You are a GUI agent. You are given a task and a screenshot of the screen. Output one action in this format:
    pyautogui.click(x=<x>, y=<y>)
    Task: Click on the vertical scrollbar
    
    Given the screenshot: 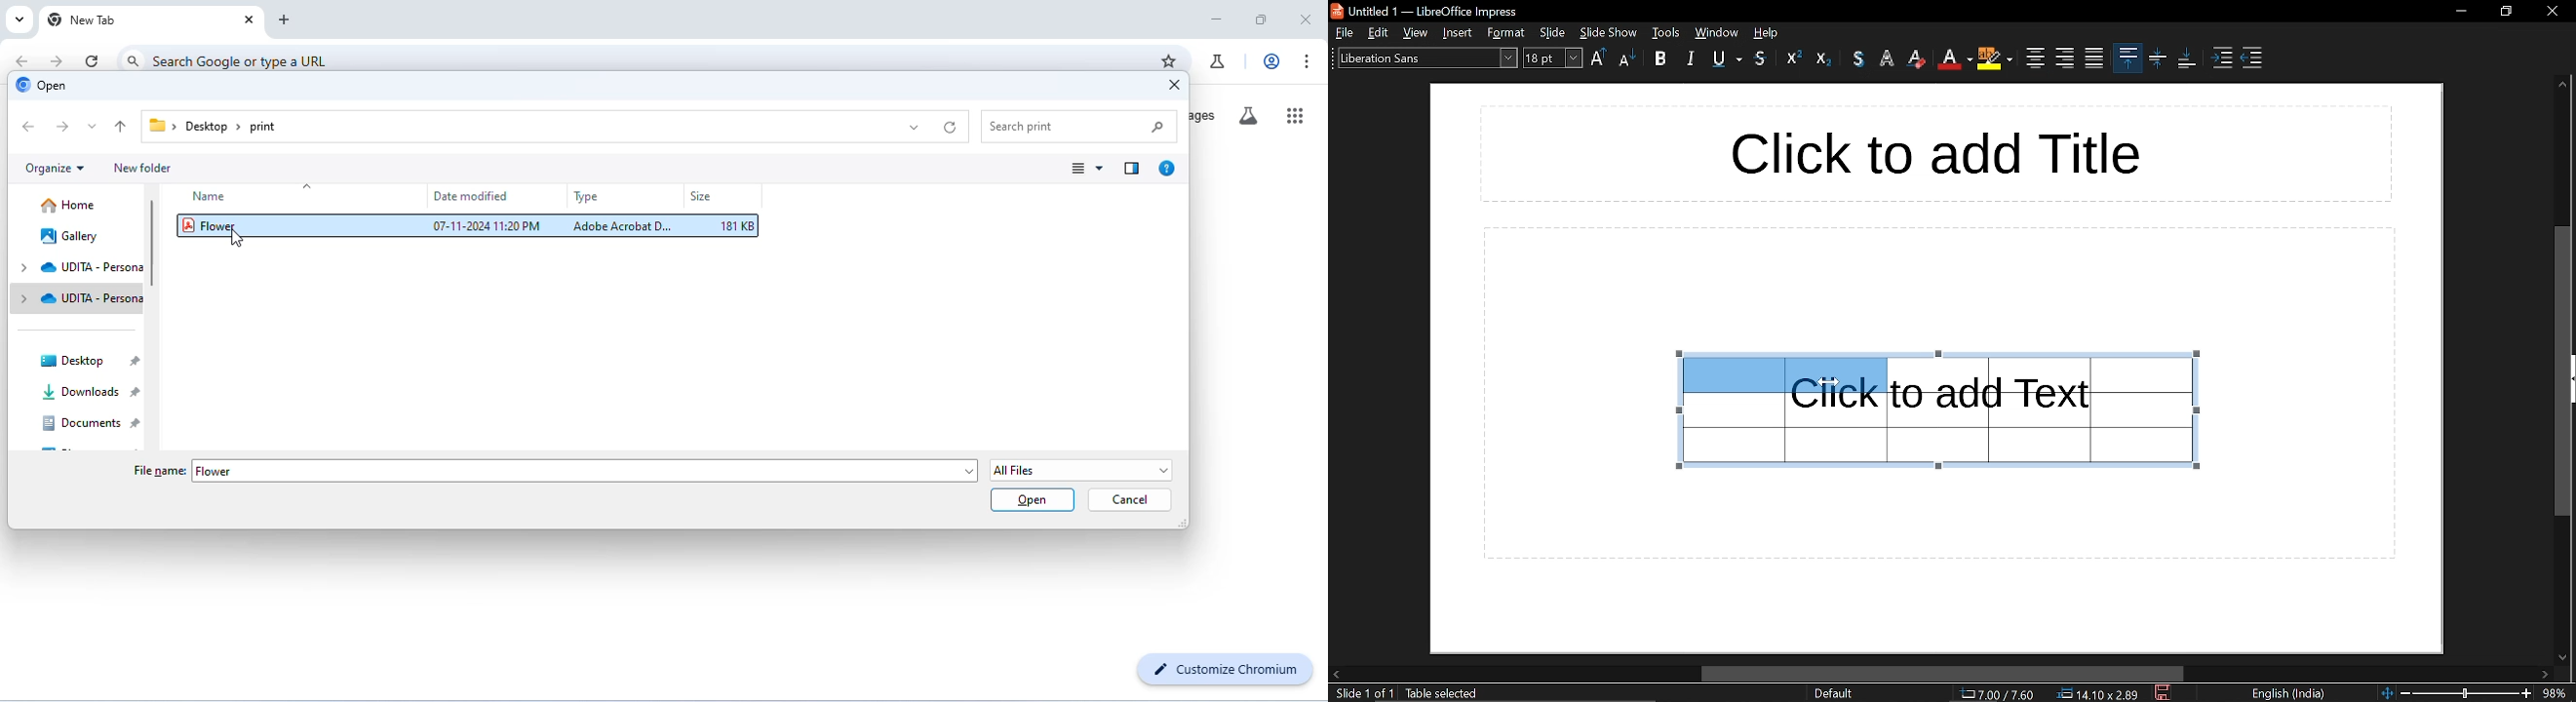 What is the action you would take?
    pyautogui.click(x=2562, y=370)
    